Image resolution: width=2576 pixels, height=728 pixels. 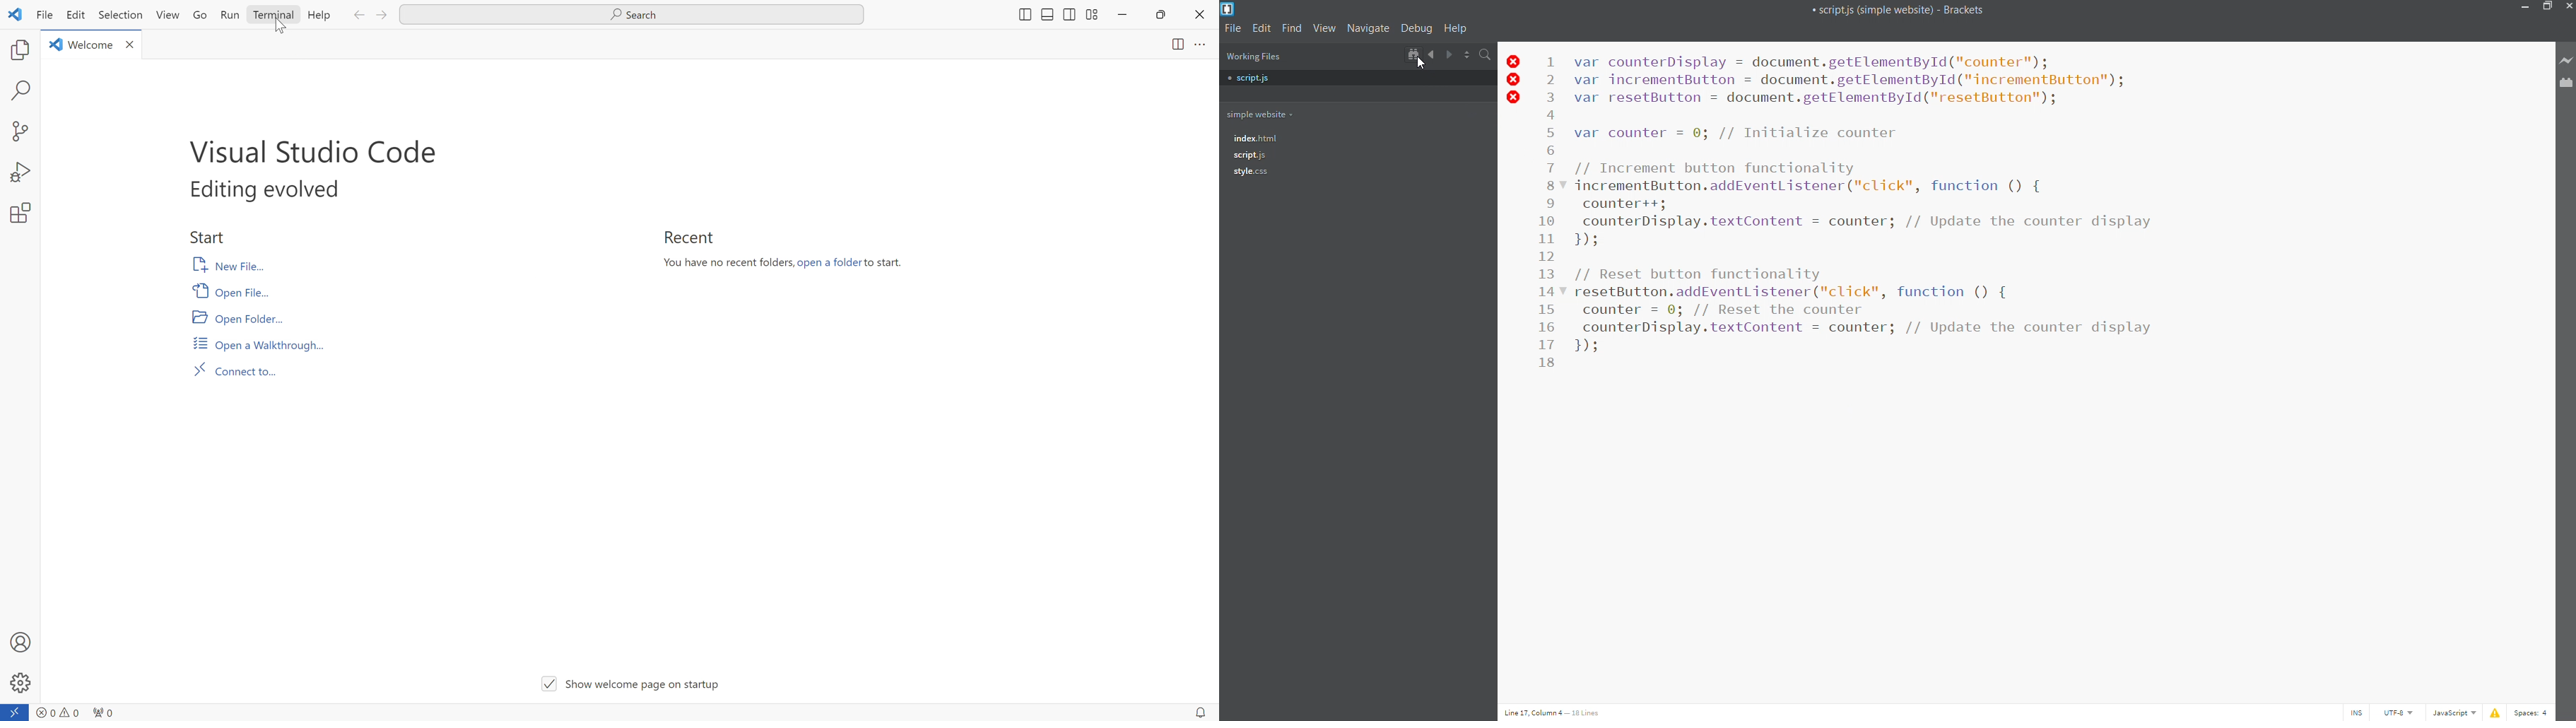 I want to click on , so click(x=1023, y=15).